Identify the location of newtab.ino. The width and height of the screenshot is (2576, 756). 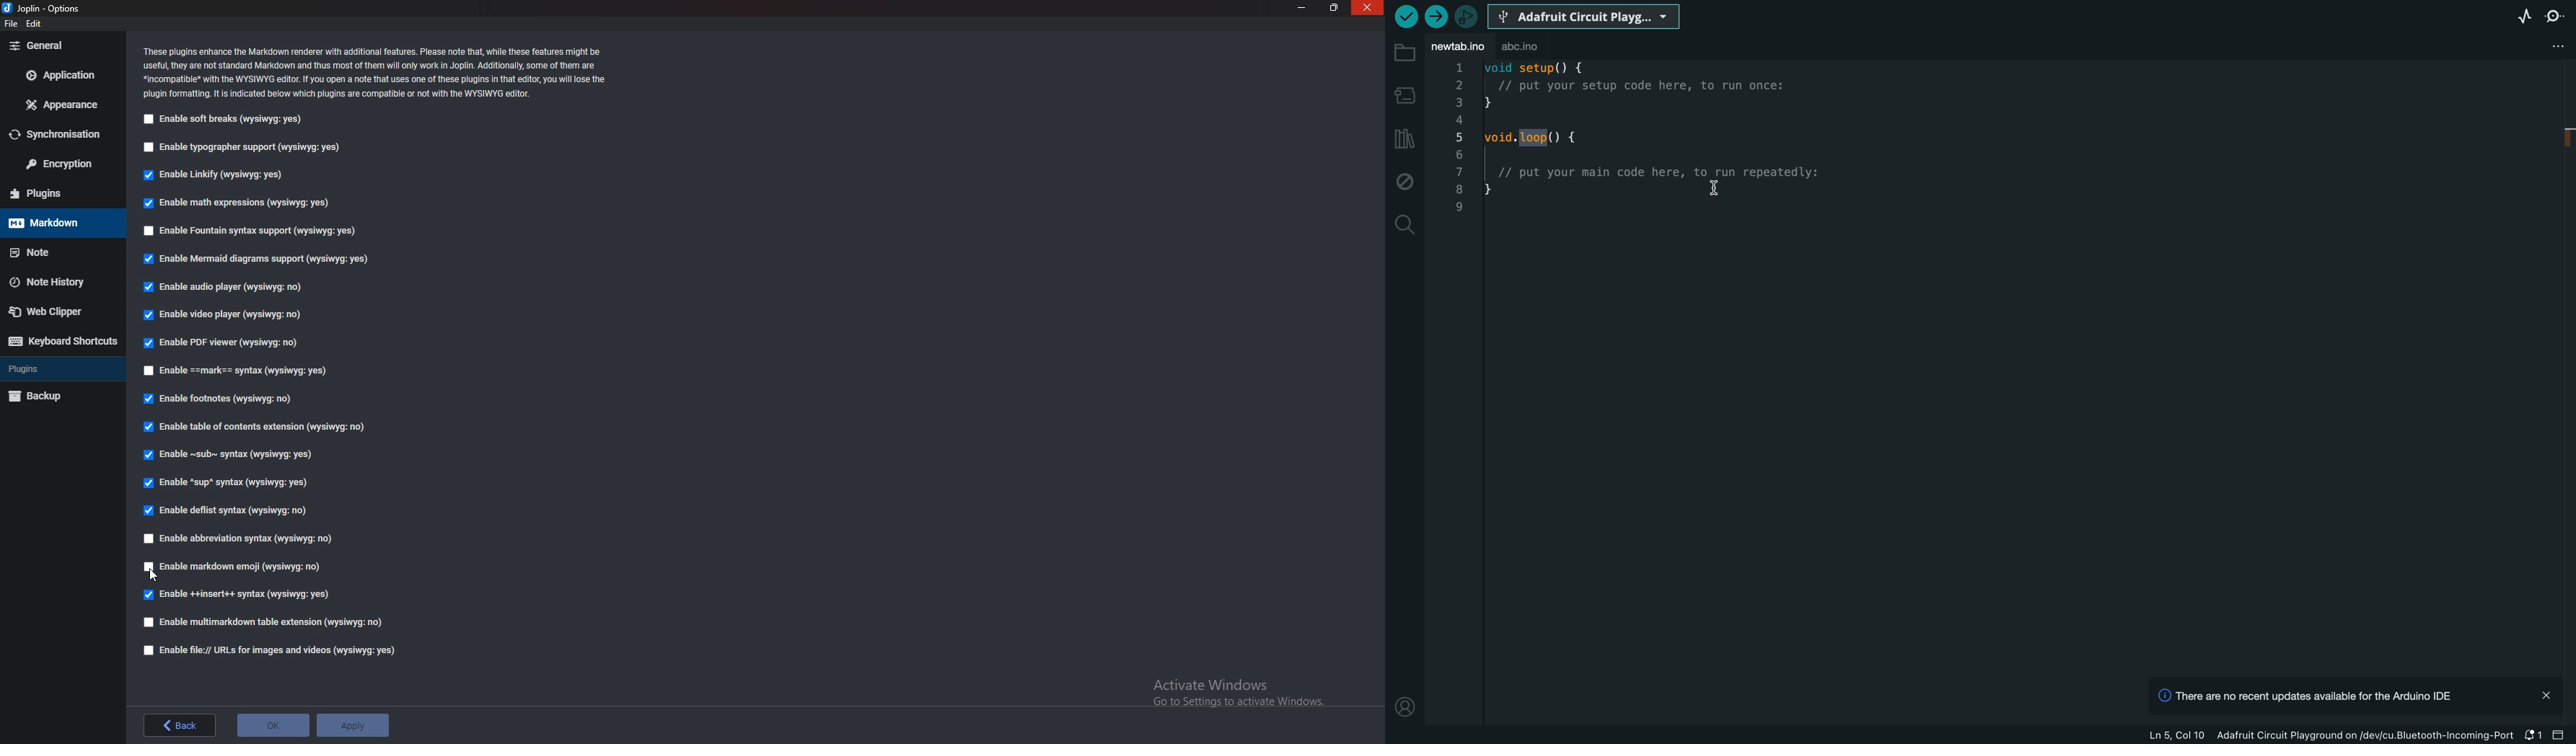
(1458, 48).